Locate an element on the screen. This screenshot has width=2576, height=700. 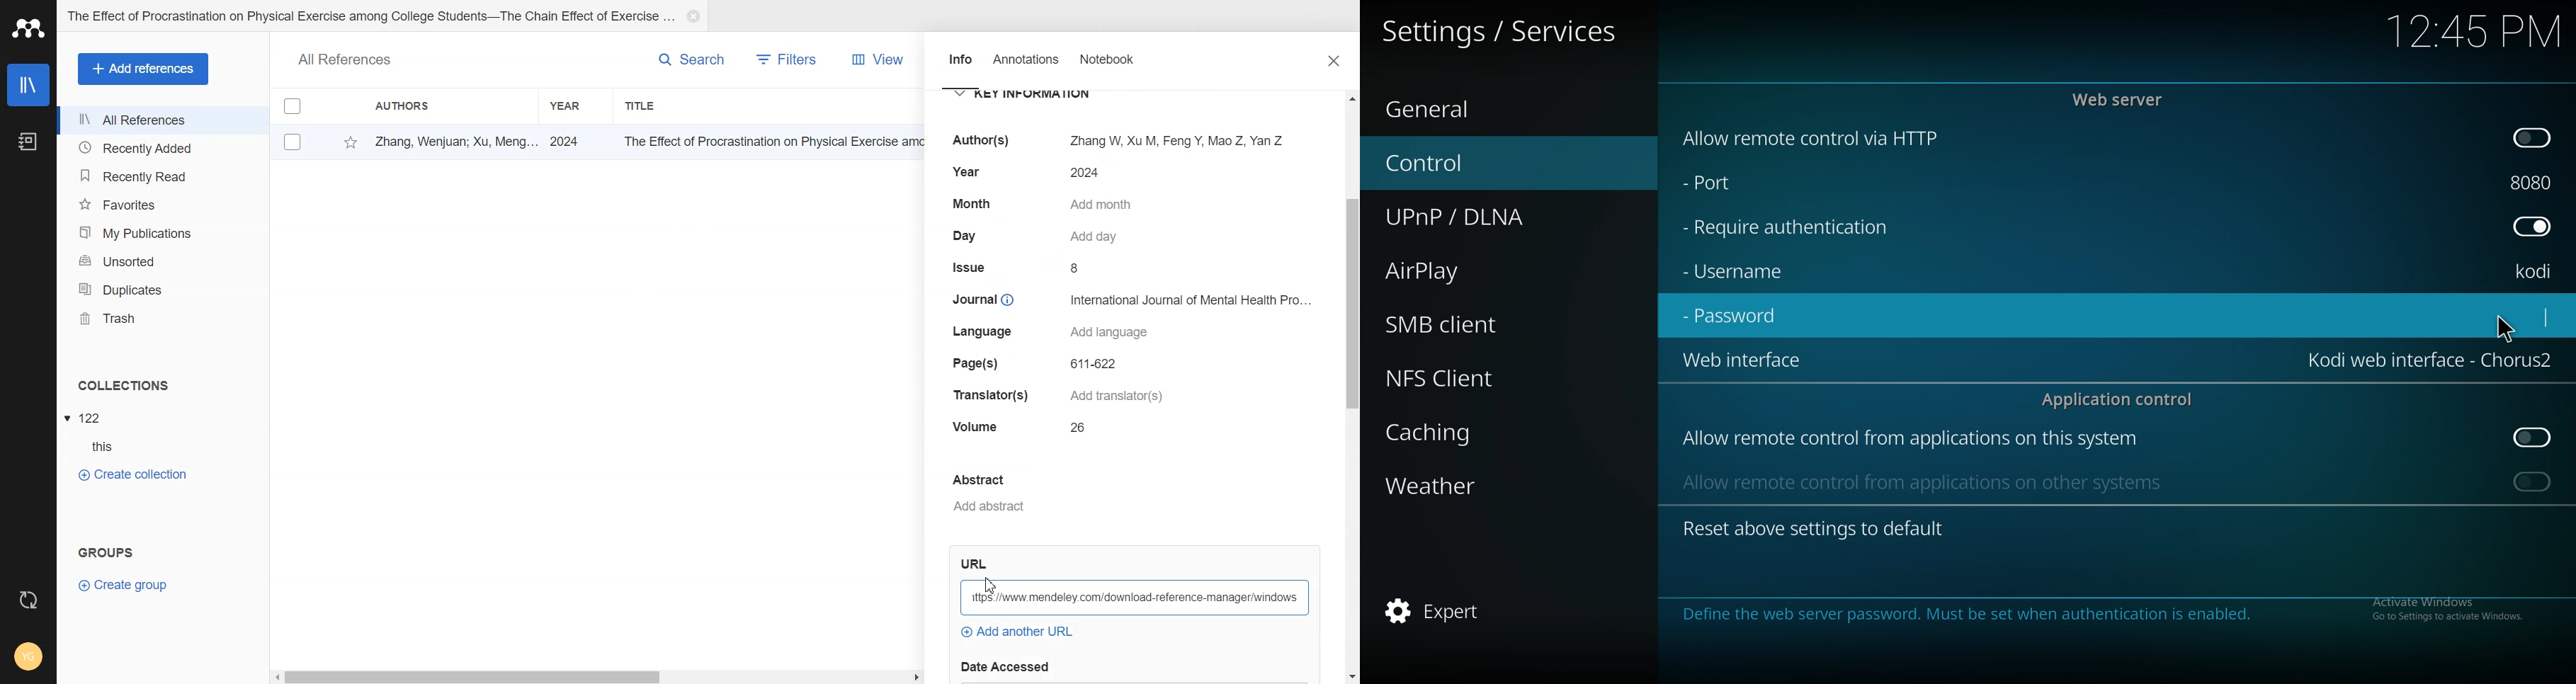
Close is located at coordinates (1335, 61).